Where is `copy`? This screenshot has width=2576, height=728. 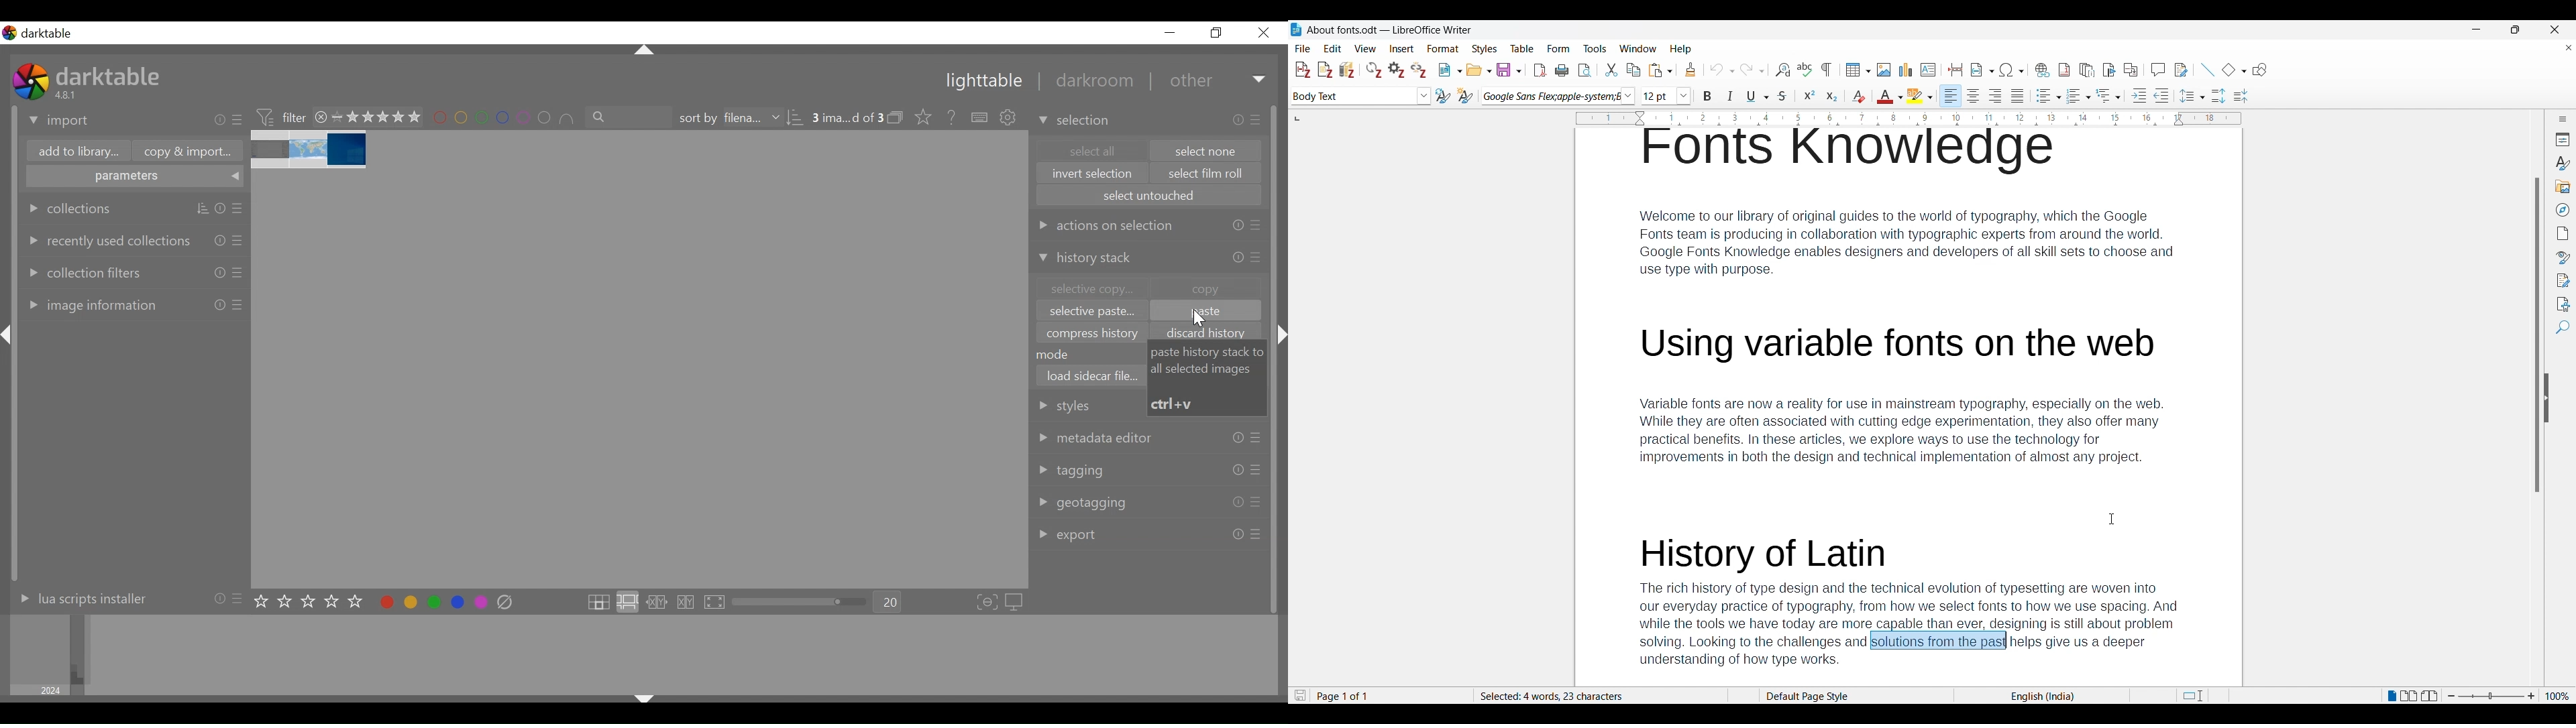 copy is located at coordinates (1206, 288).